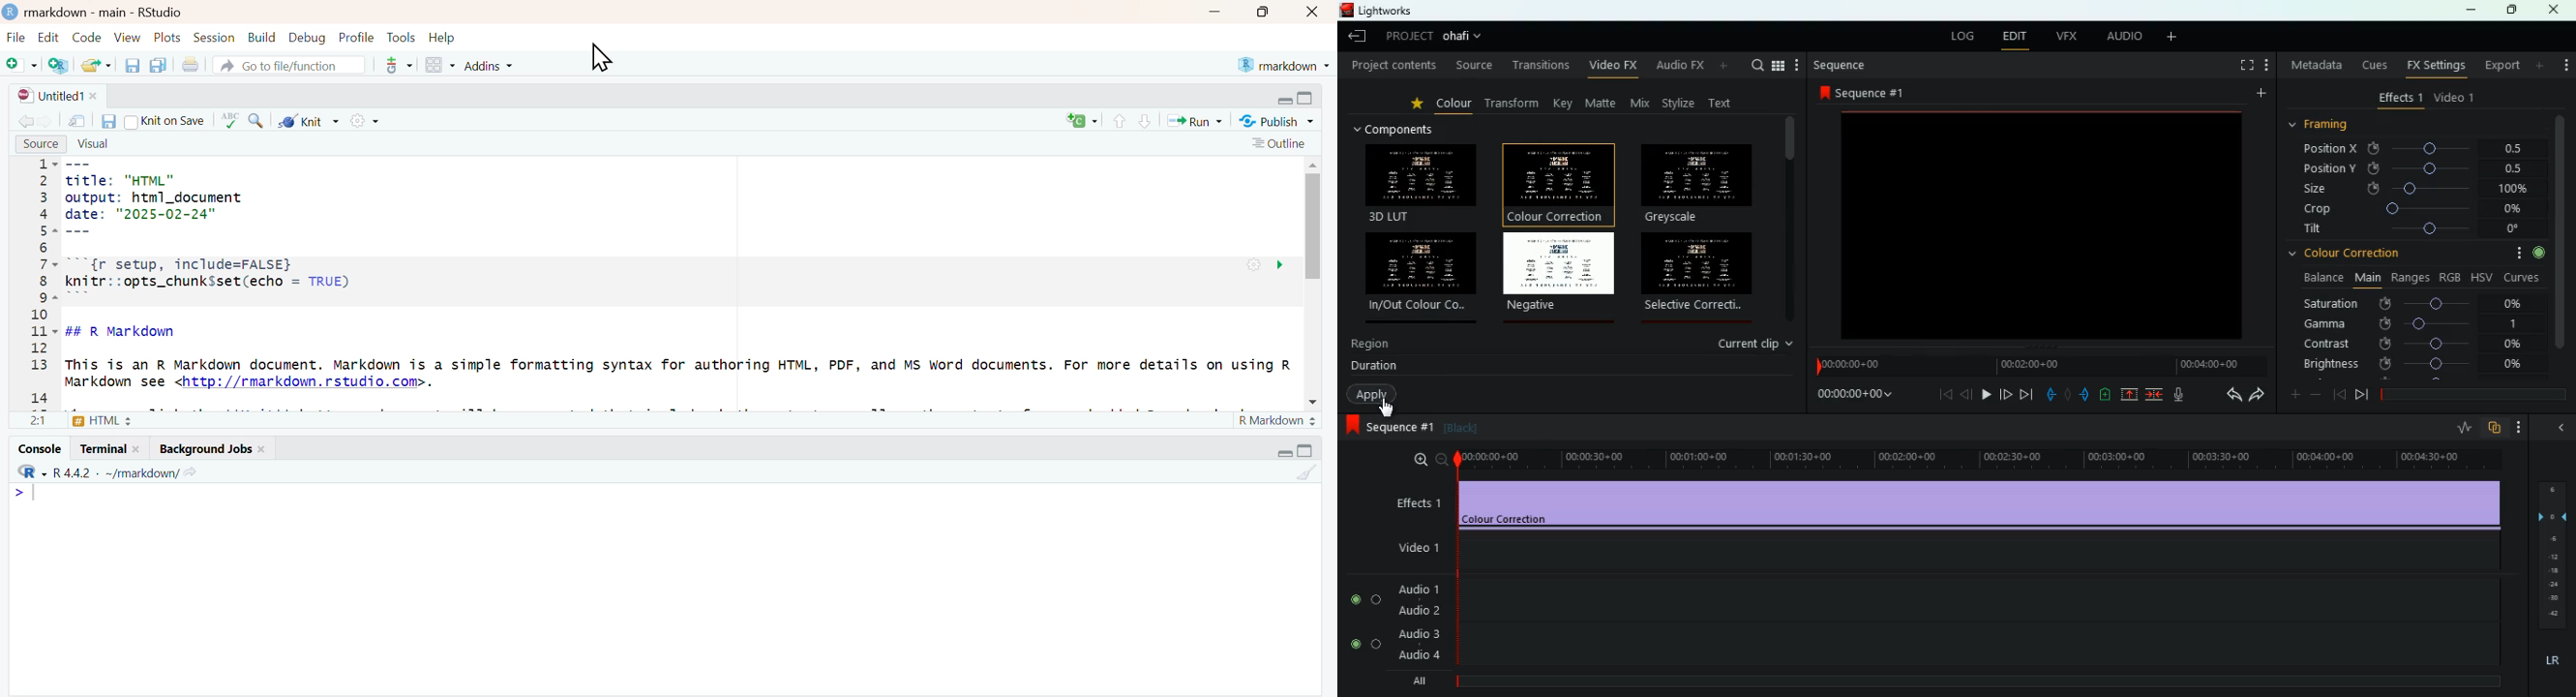 This screenshot has height=700, width=2576. What do you see at coordinates (1307, 99) in the screenshot?
I see `maximize` at bounding box center [1307, 99].